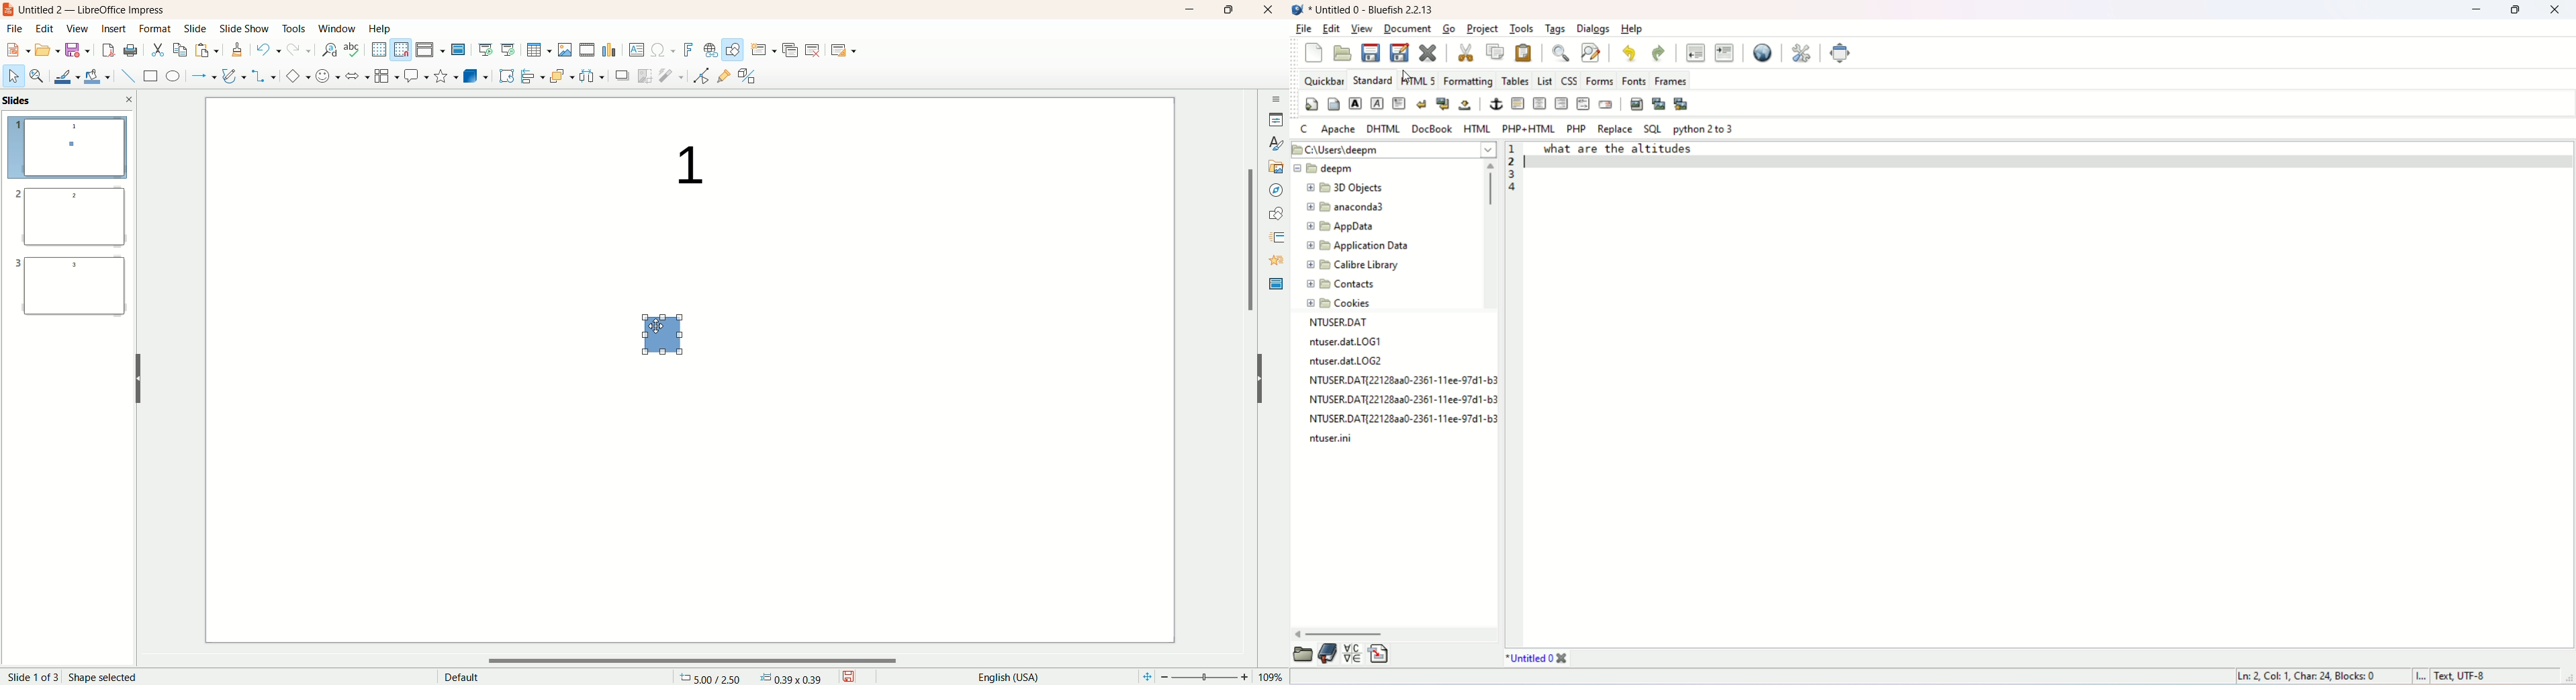  What do you see at coordinates (1269, 11) in the screenshot?
I see `close` at bounding box center [1269, 11].